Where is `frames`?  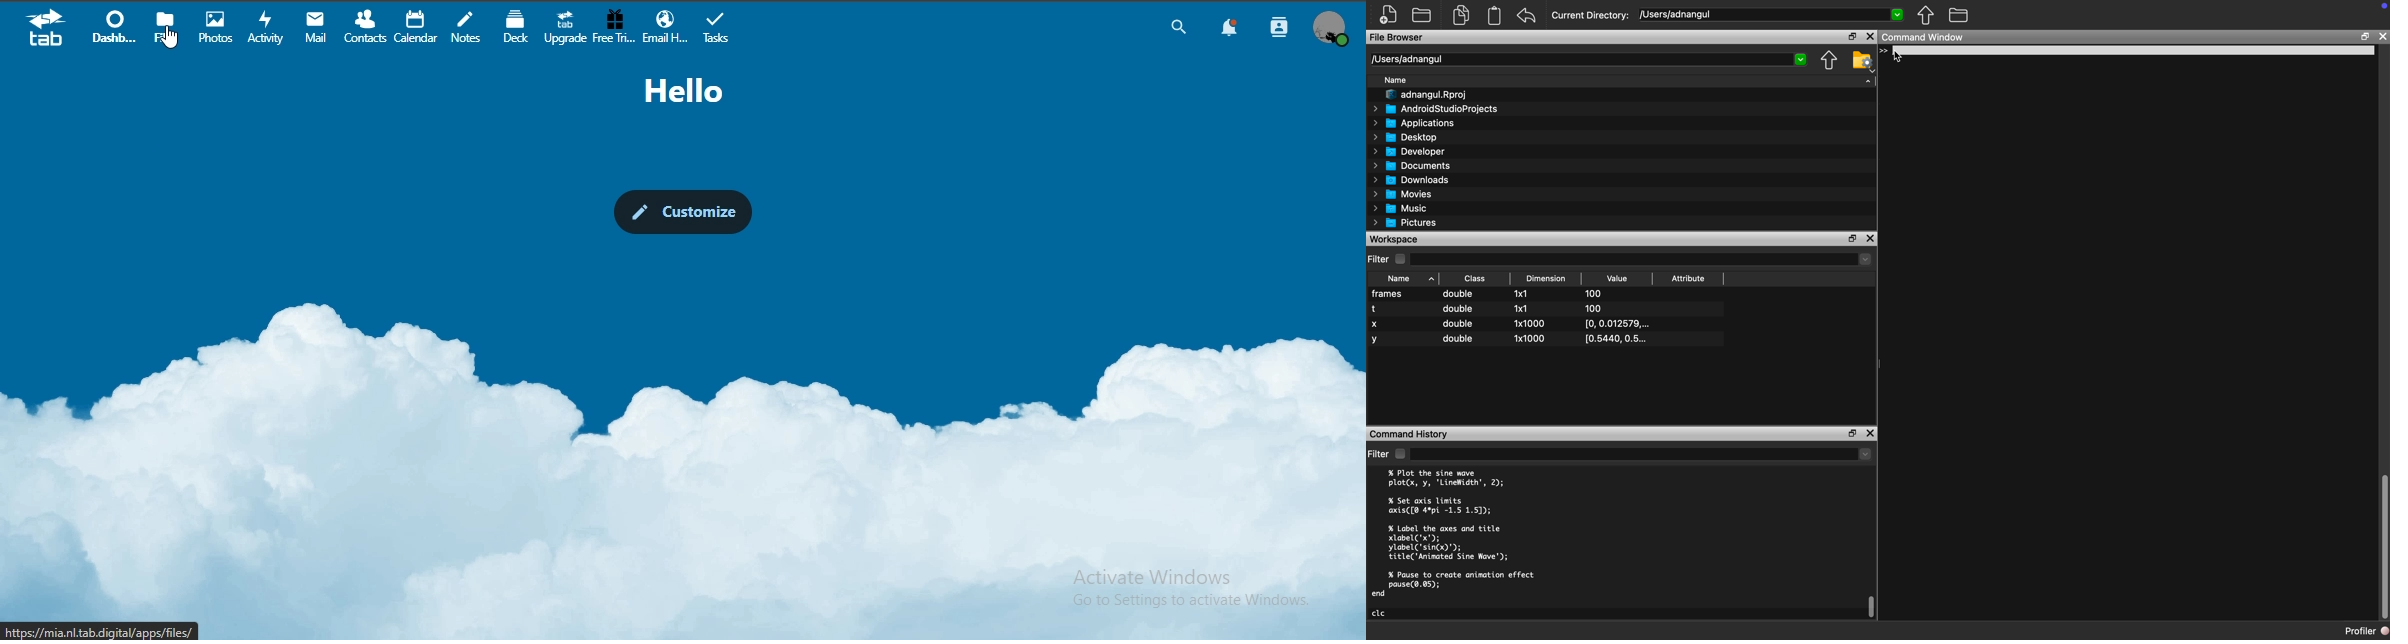
frames is located at coordinates (1389, 294).